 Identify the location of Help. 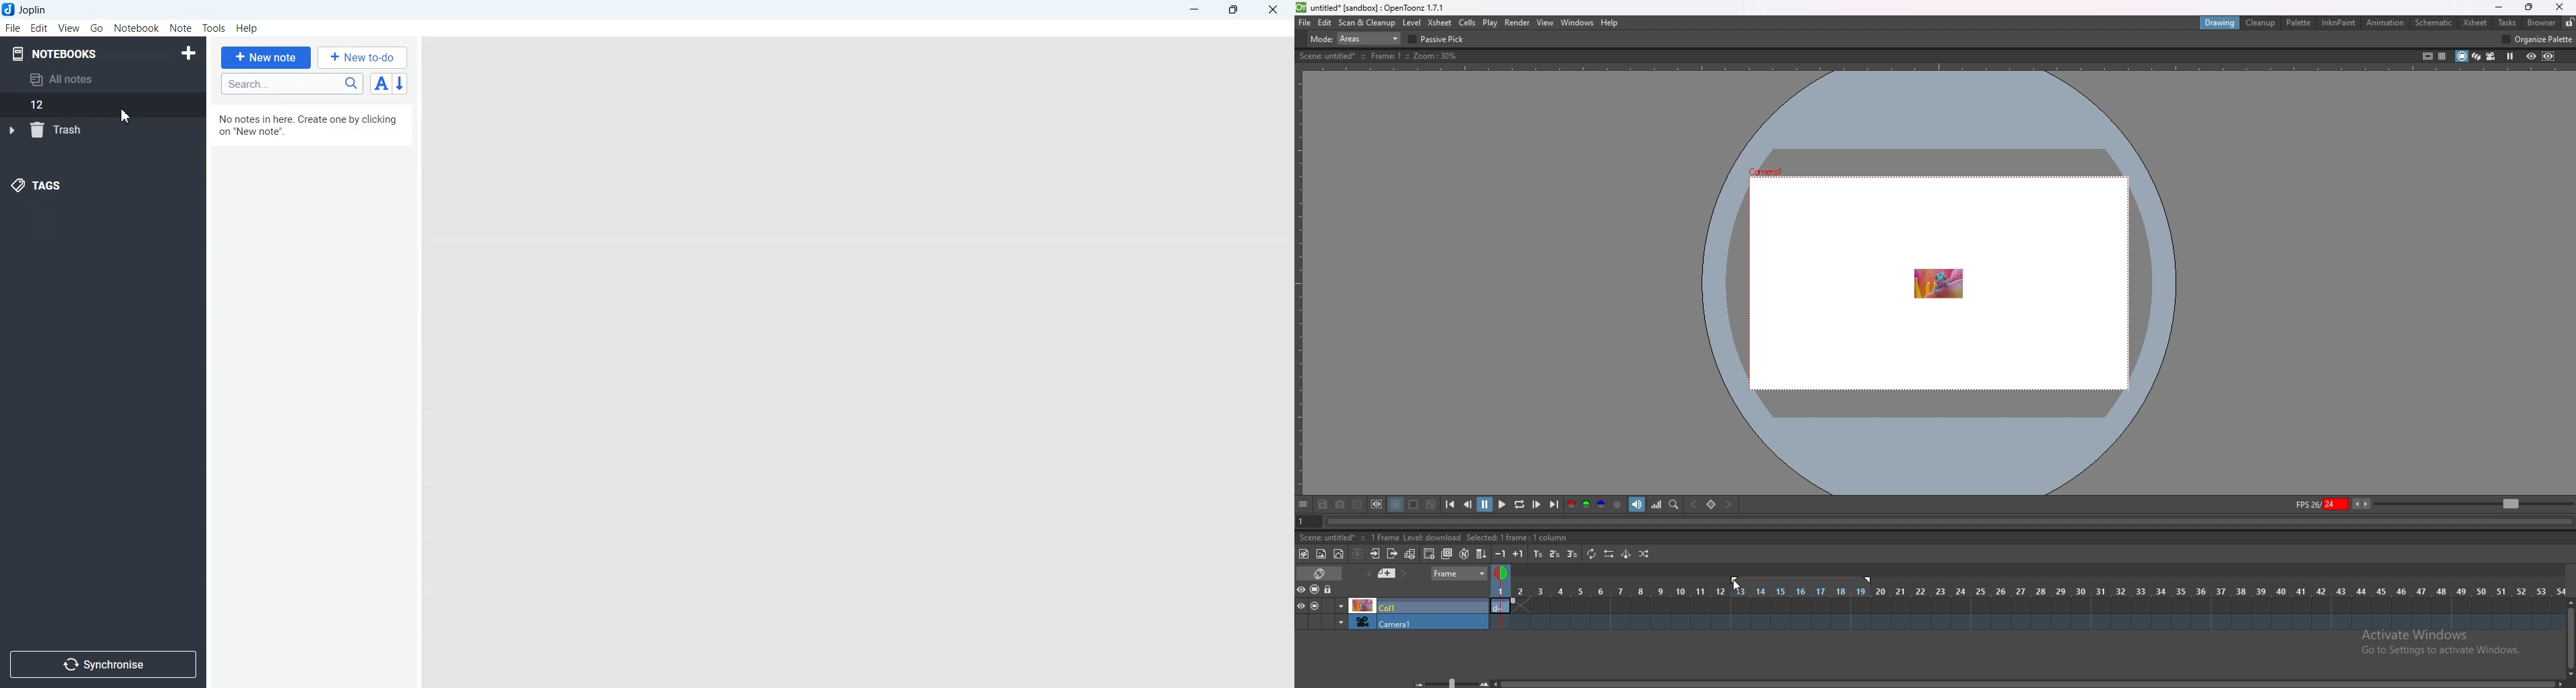
(248, 29).